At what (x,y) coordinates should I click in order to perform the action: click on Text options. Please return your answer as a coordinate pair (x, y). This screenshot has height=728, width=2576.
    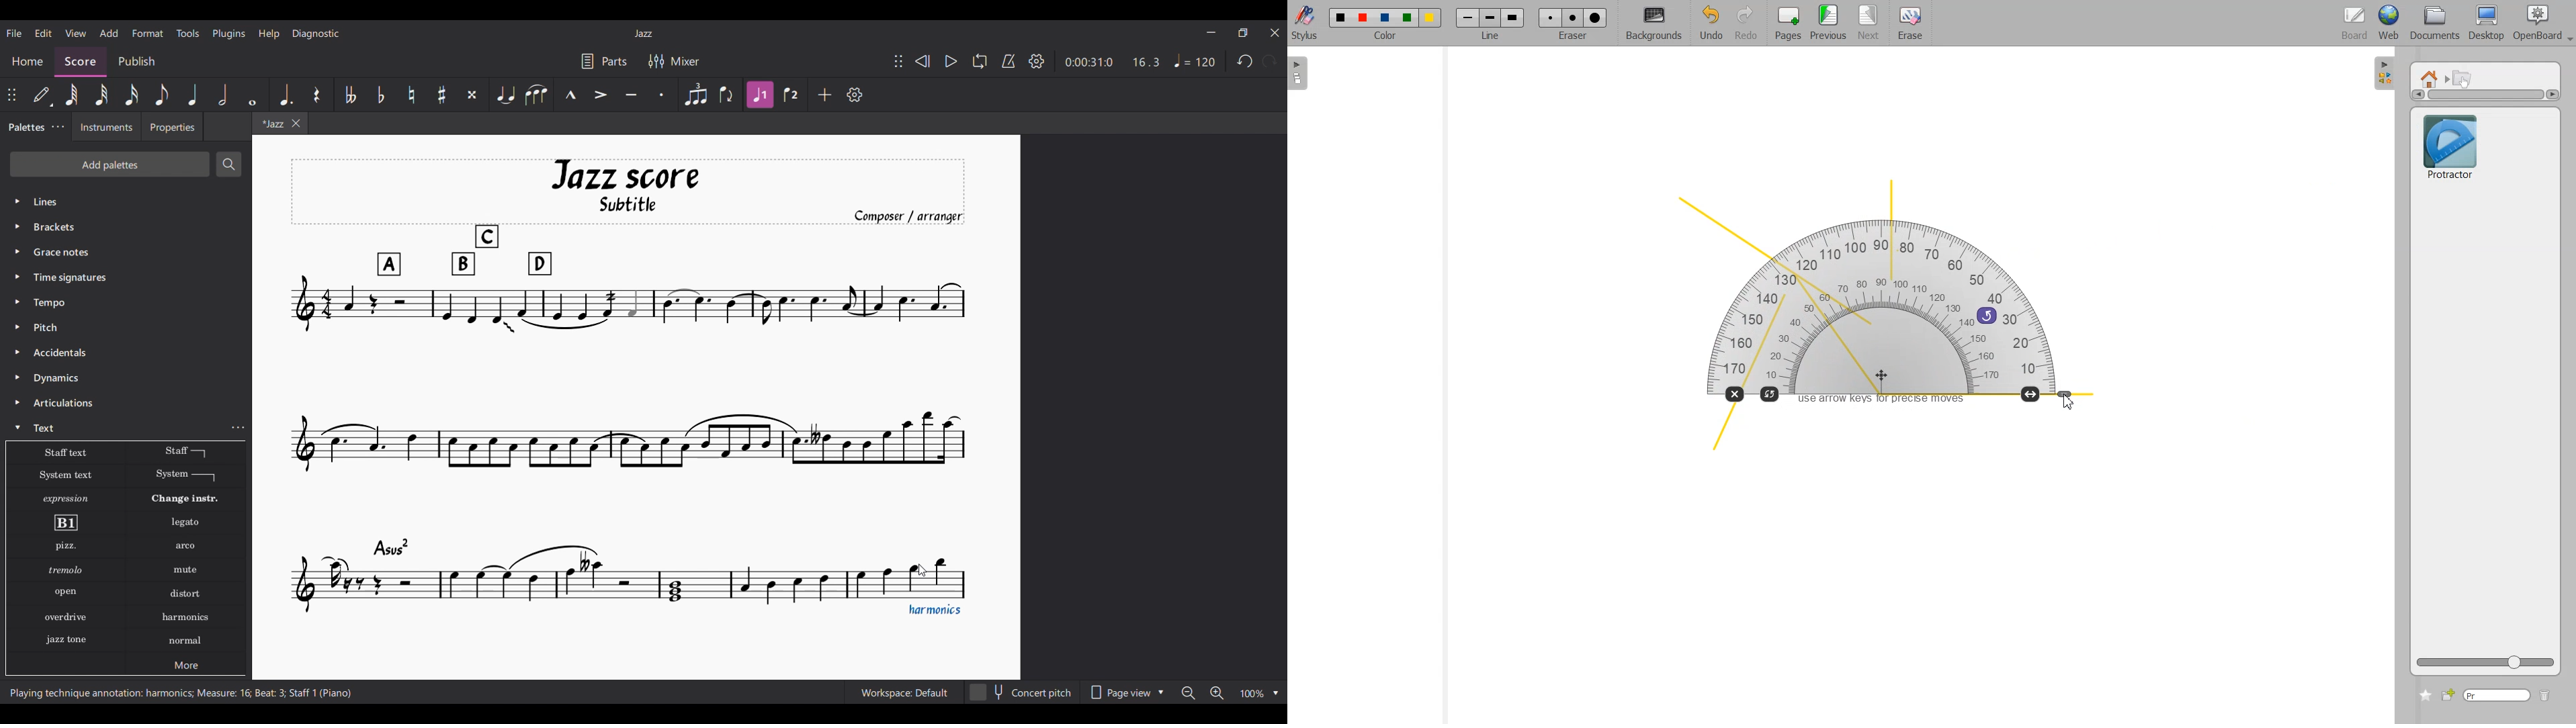
    Looking at the image, I should click on (64, 453).